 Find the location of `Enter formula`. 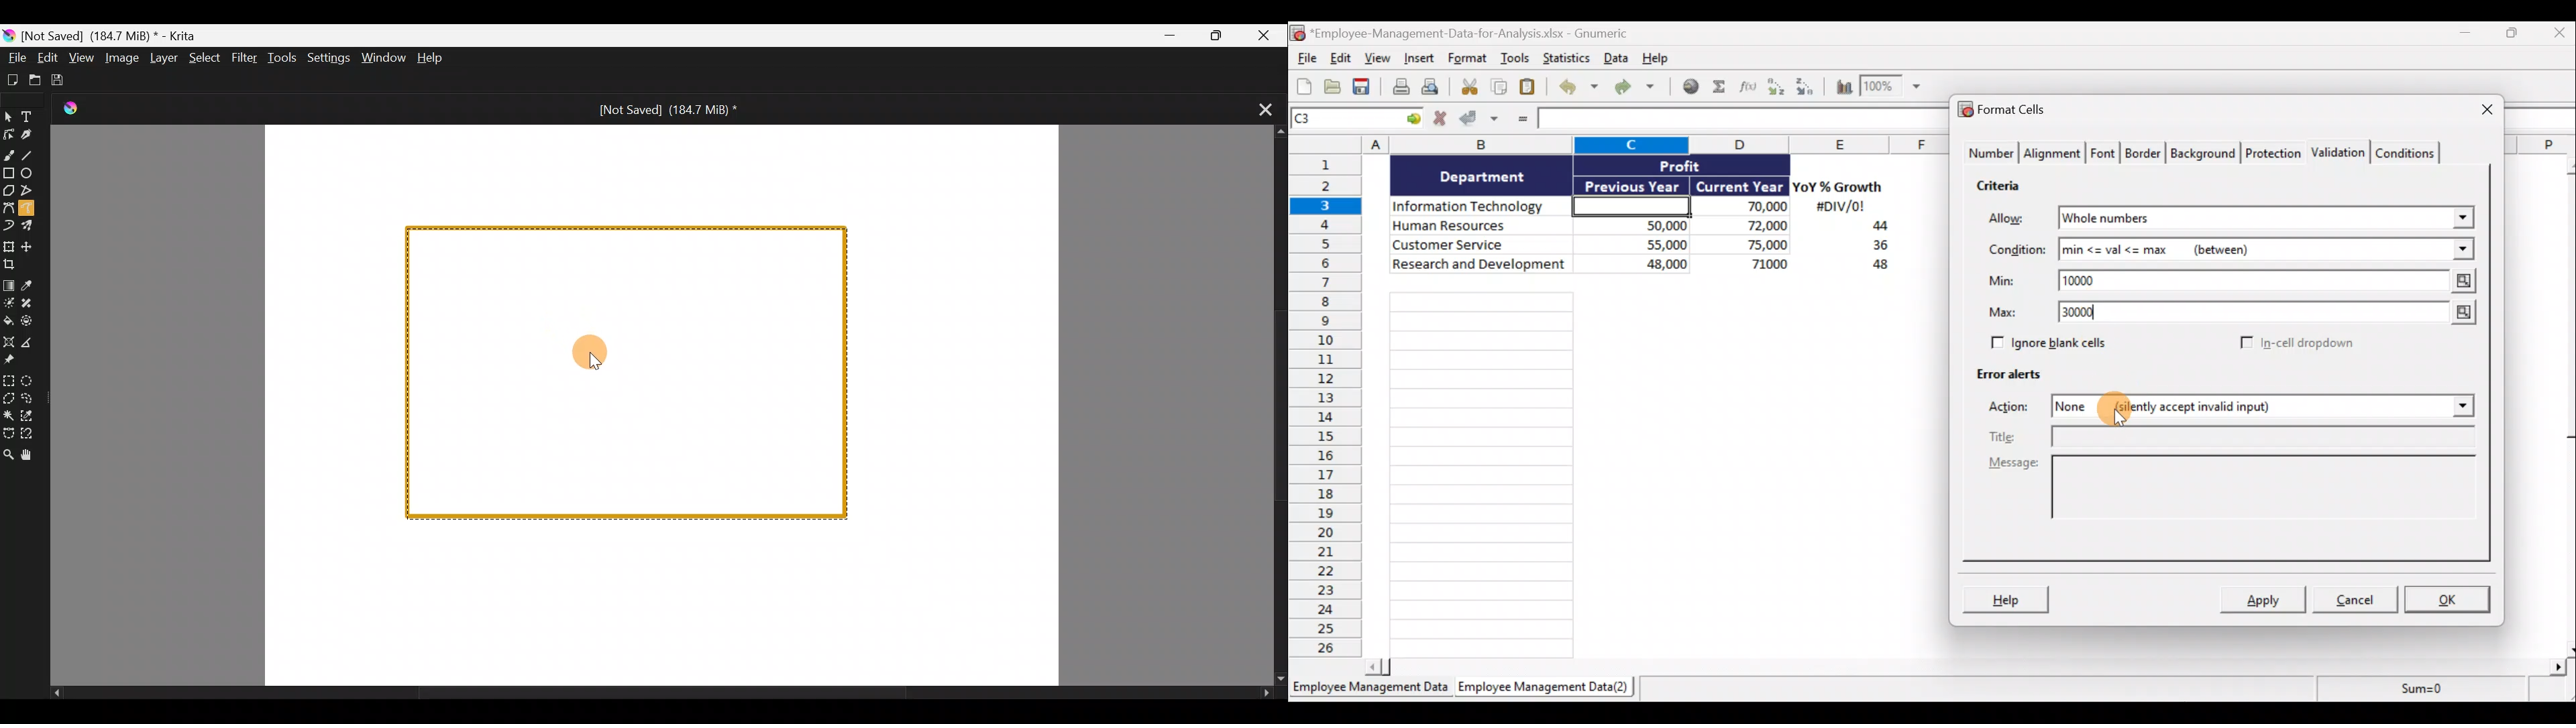

Enter formula is located at coordinates (1520, 121).